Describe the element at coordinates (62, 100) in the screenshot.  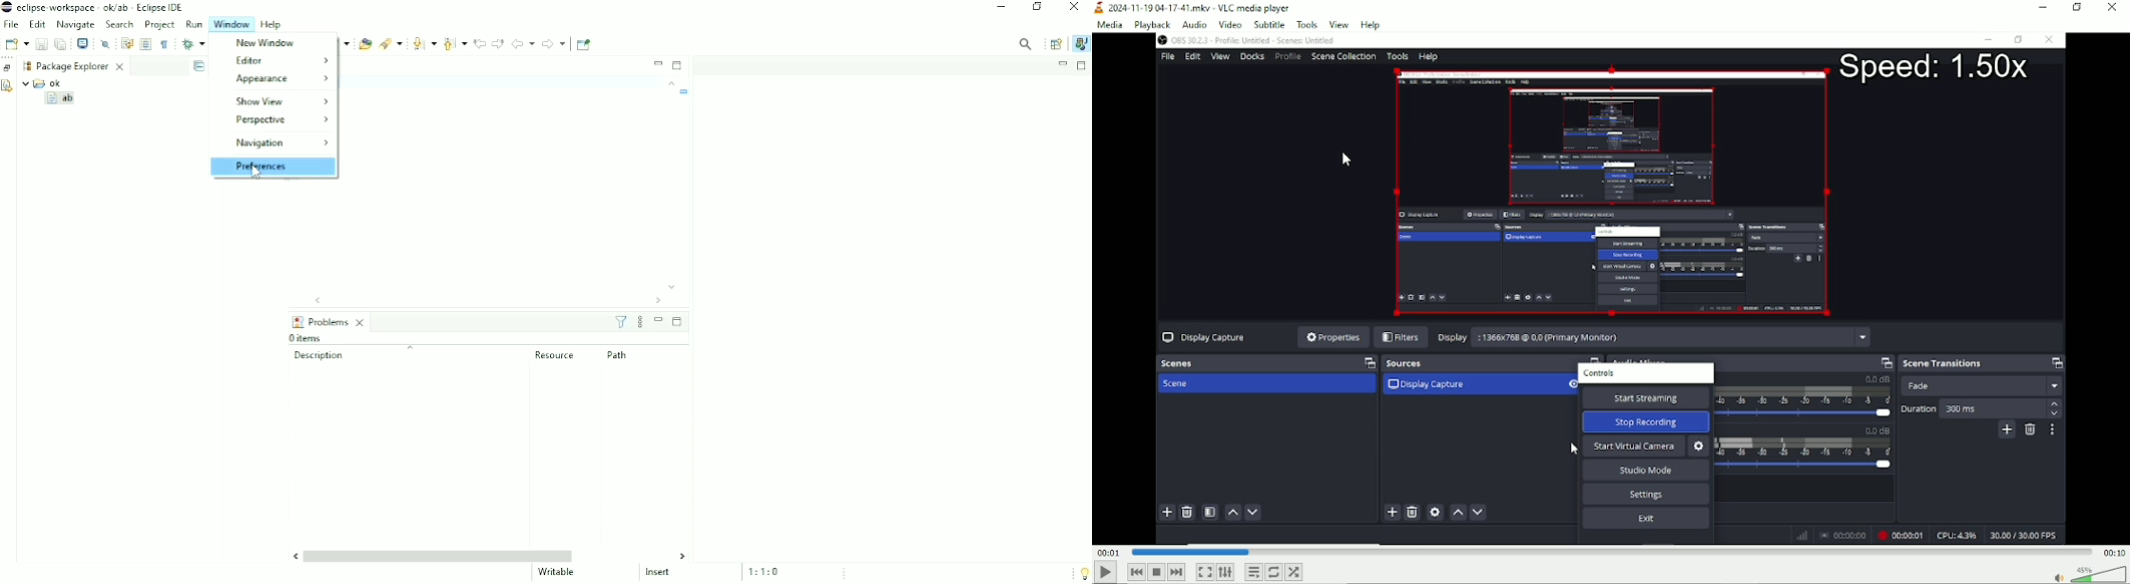
I see `ab` at that location.